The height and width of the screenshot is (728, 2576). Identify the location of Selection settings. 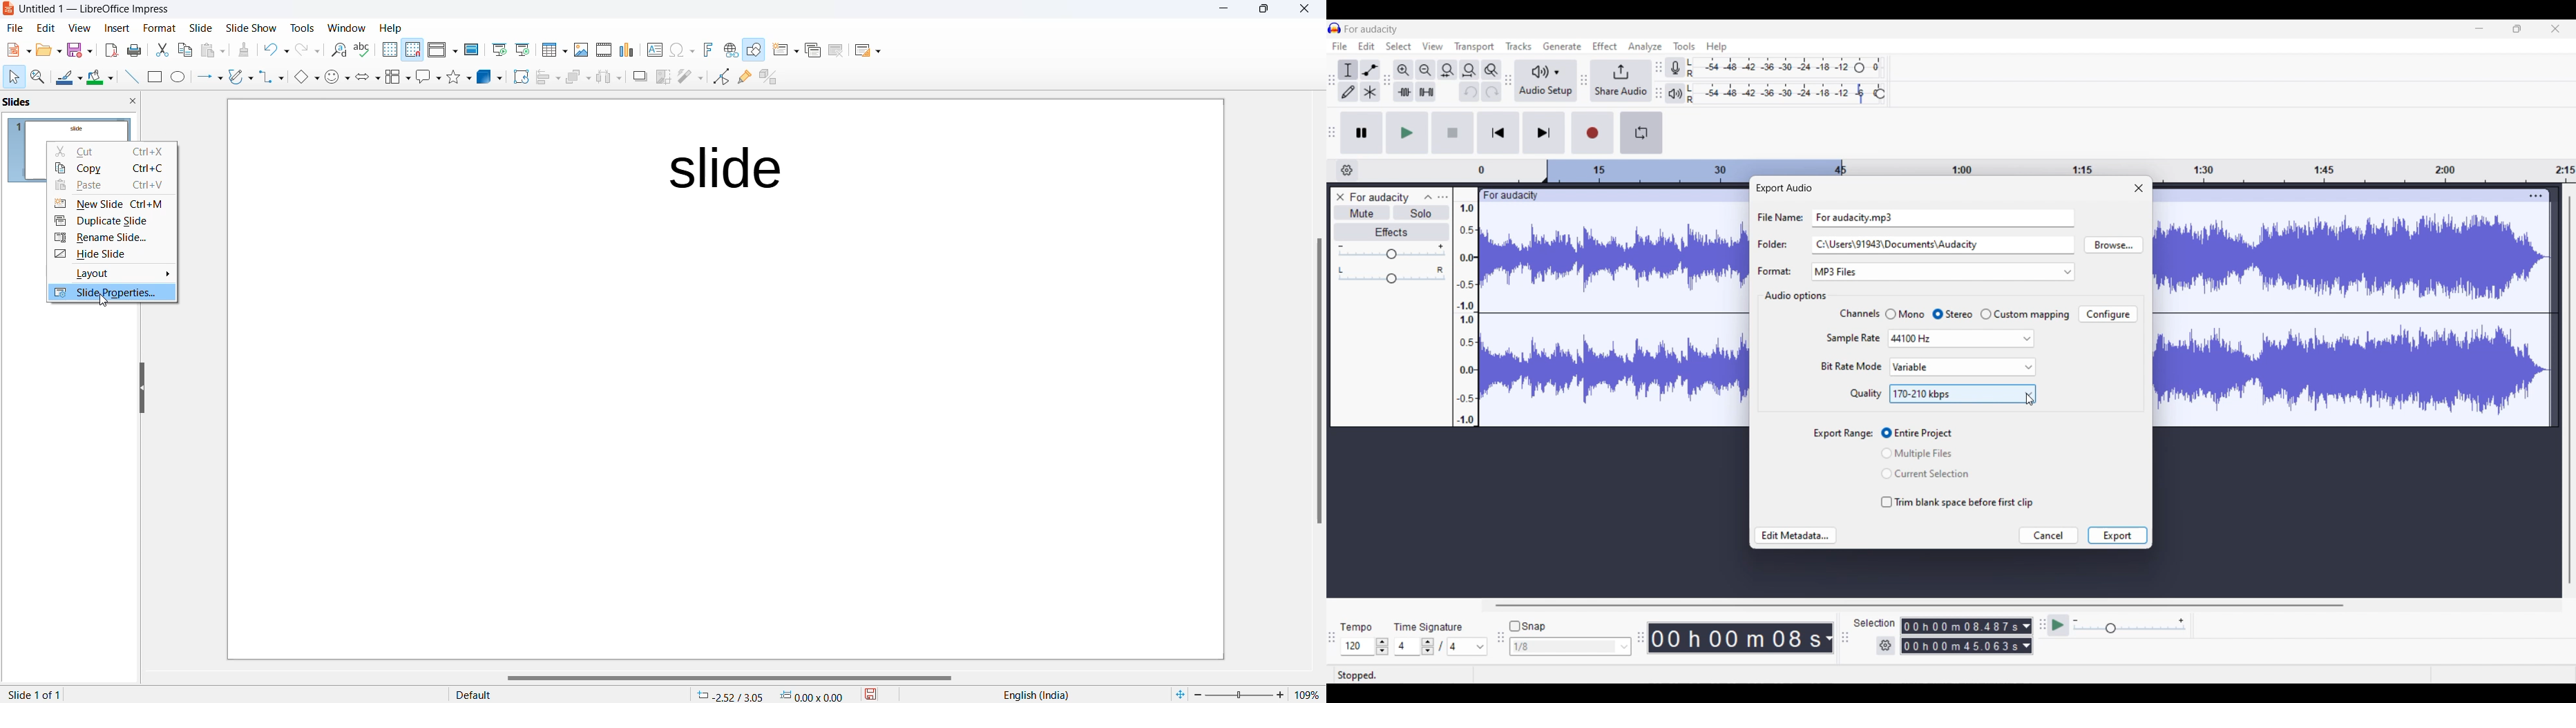
(1886, 646).